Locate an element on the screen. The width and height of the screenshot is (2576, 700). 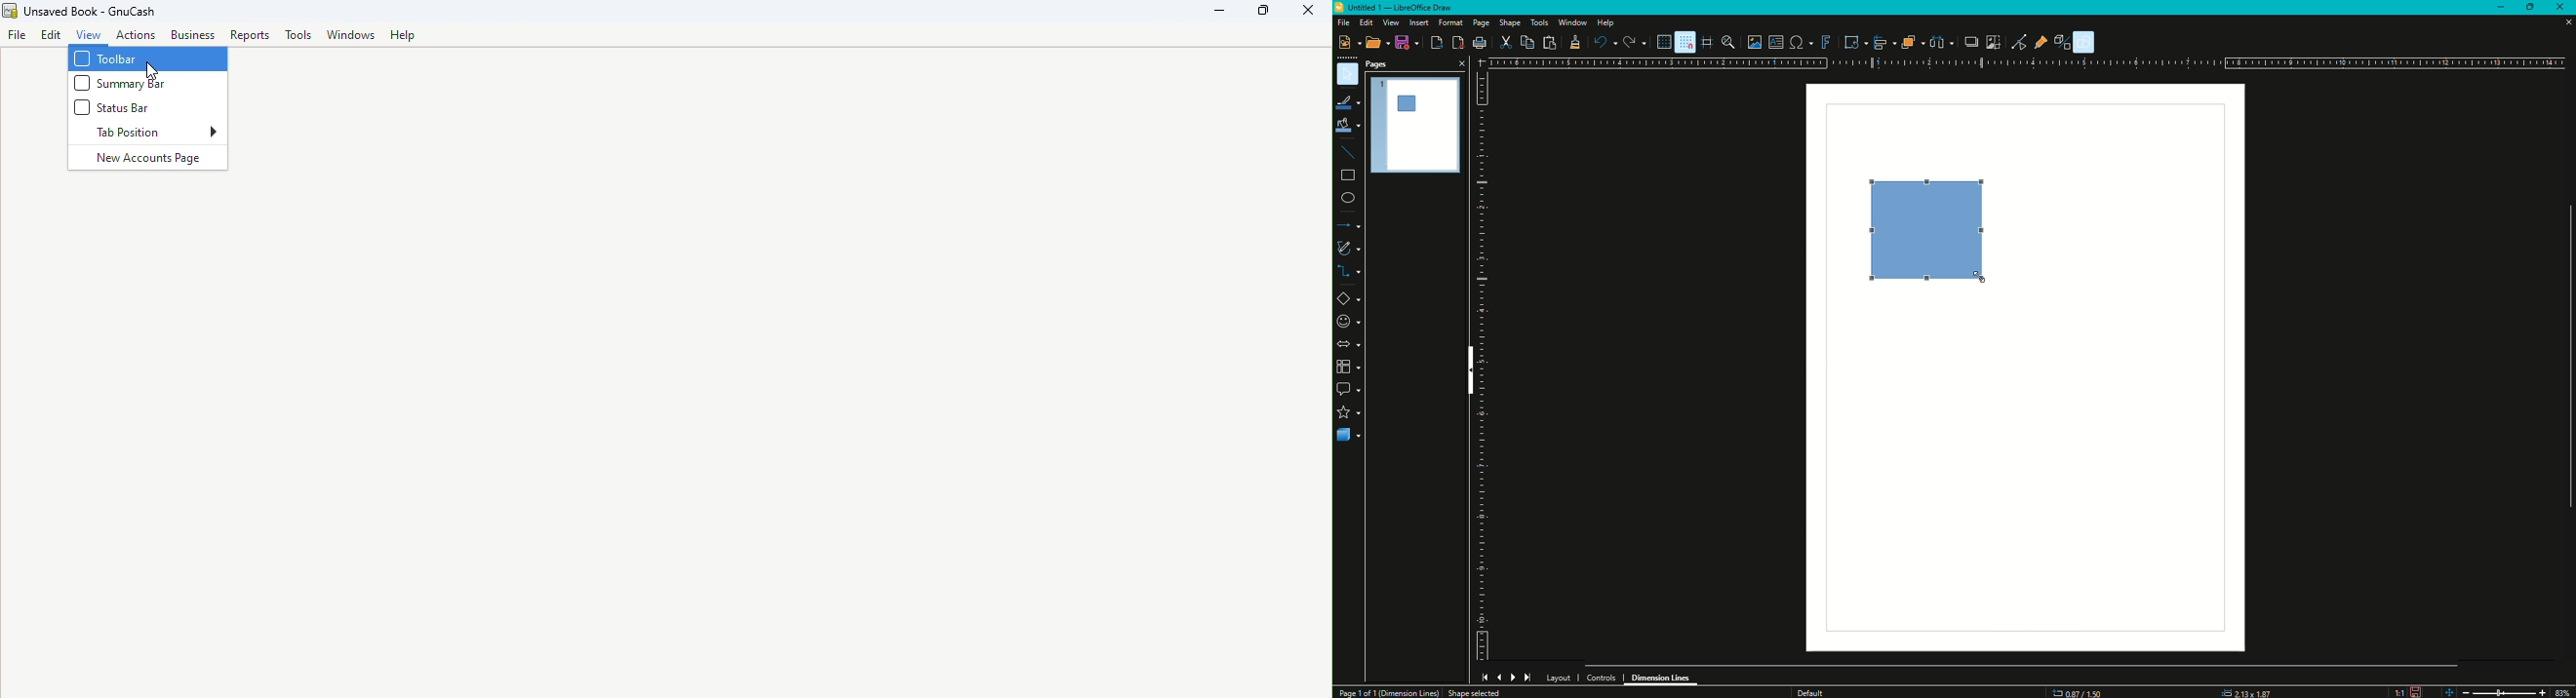
Ellipses is located at coordinates (1347, 199).